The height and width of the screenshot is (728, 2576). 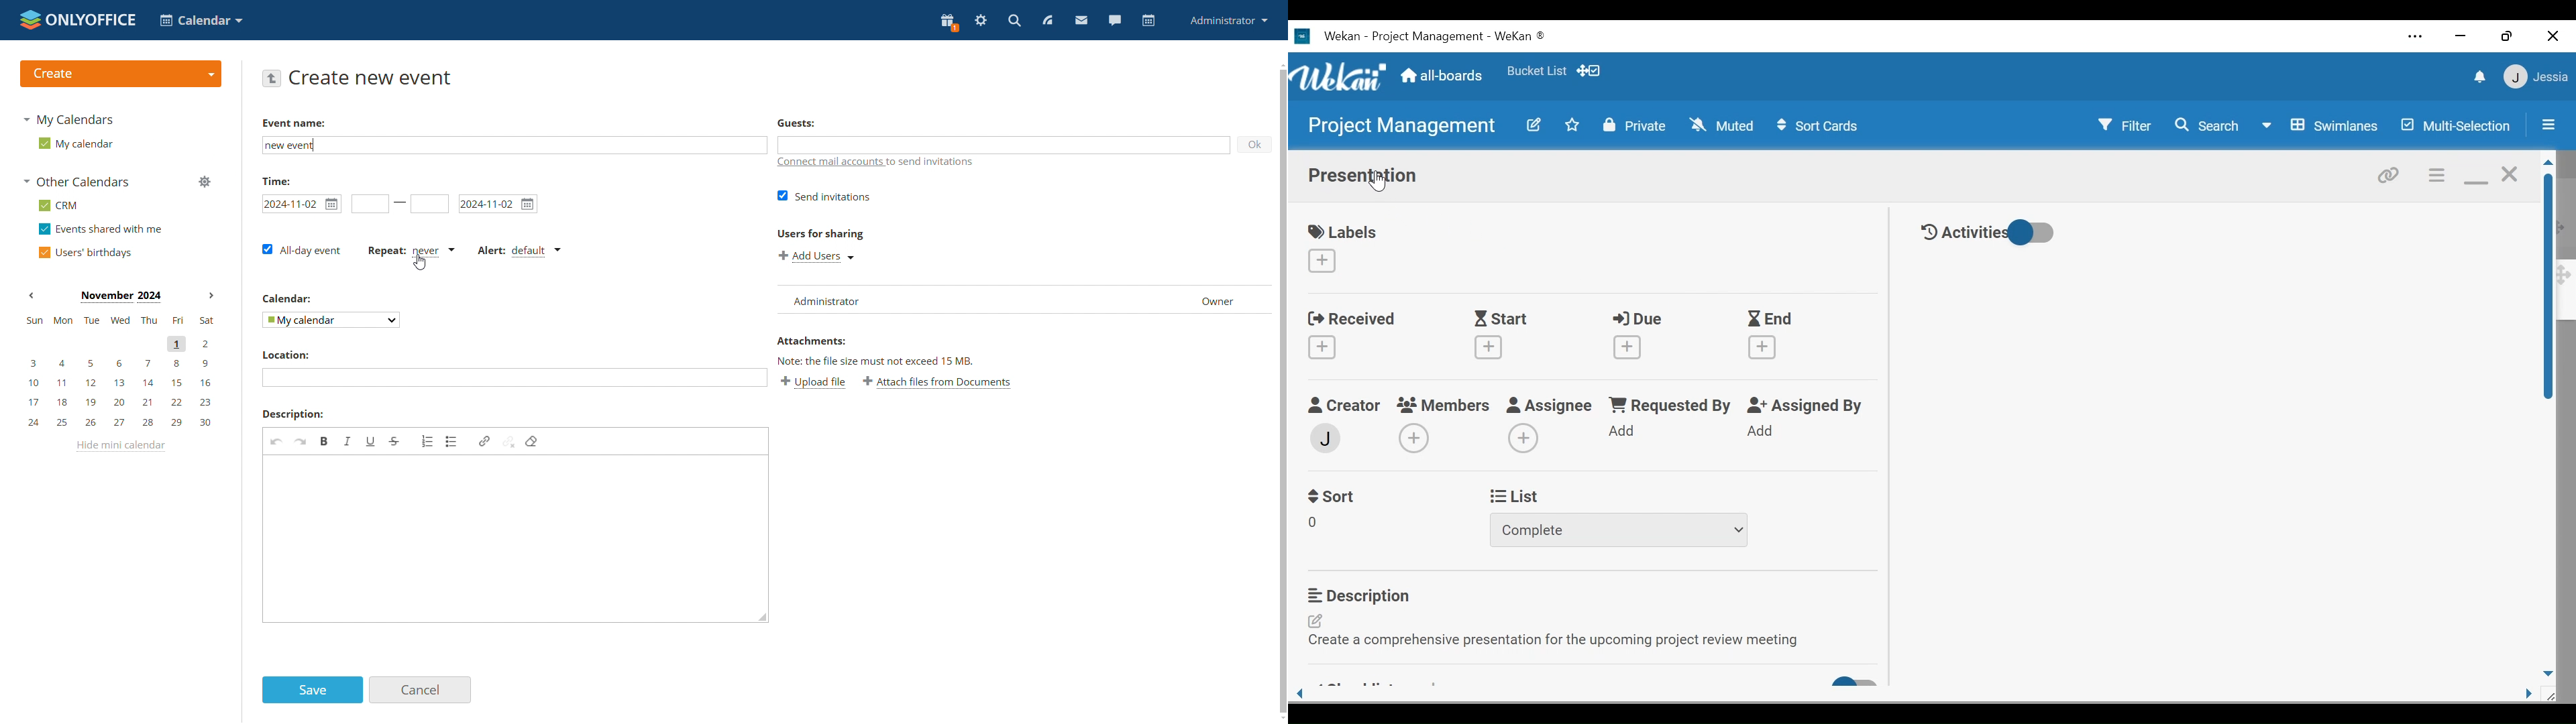 What do you see at coordinates (1326, 438) in the screenshot?
I see `Member` at bounding box center [1326, 438].